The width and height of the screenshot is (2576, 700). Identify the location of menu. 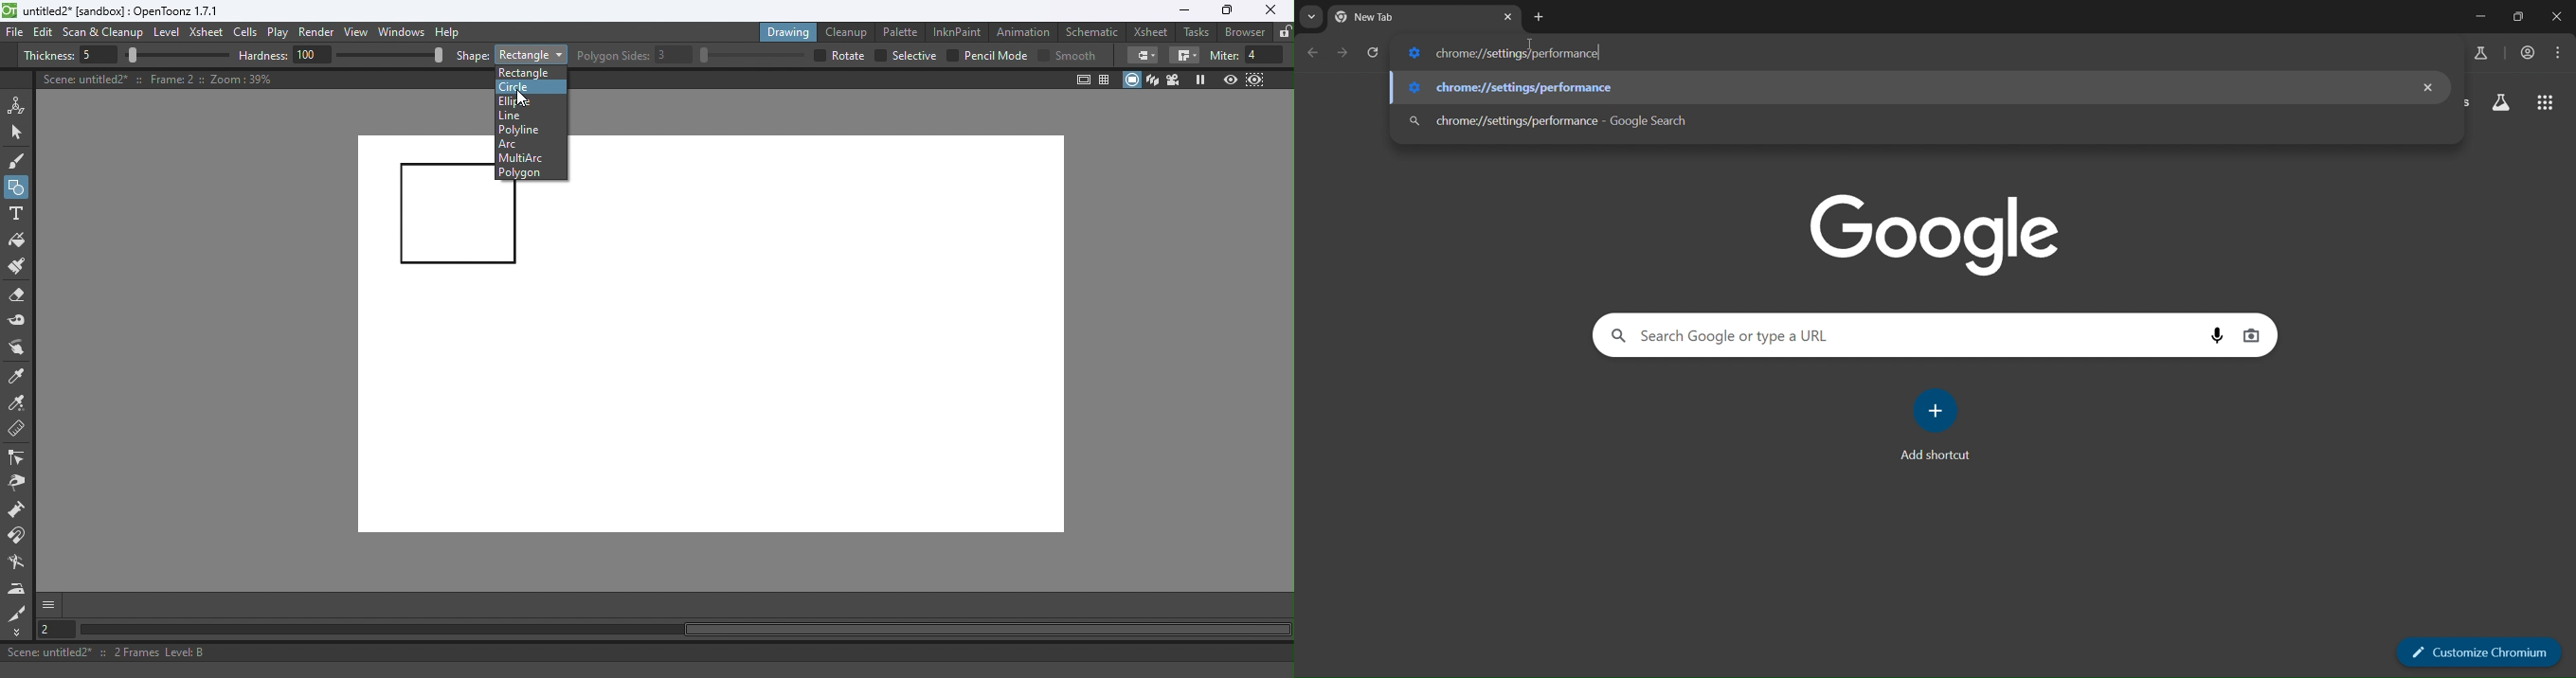
(2559, 50).